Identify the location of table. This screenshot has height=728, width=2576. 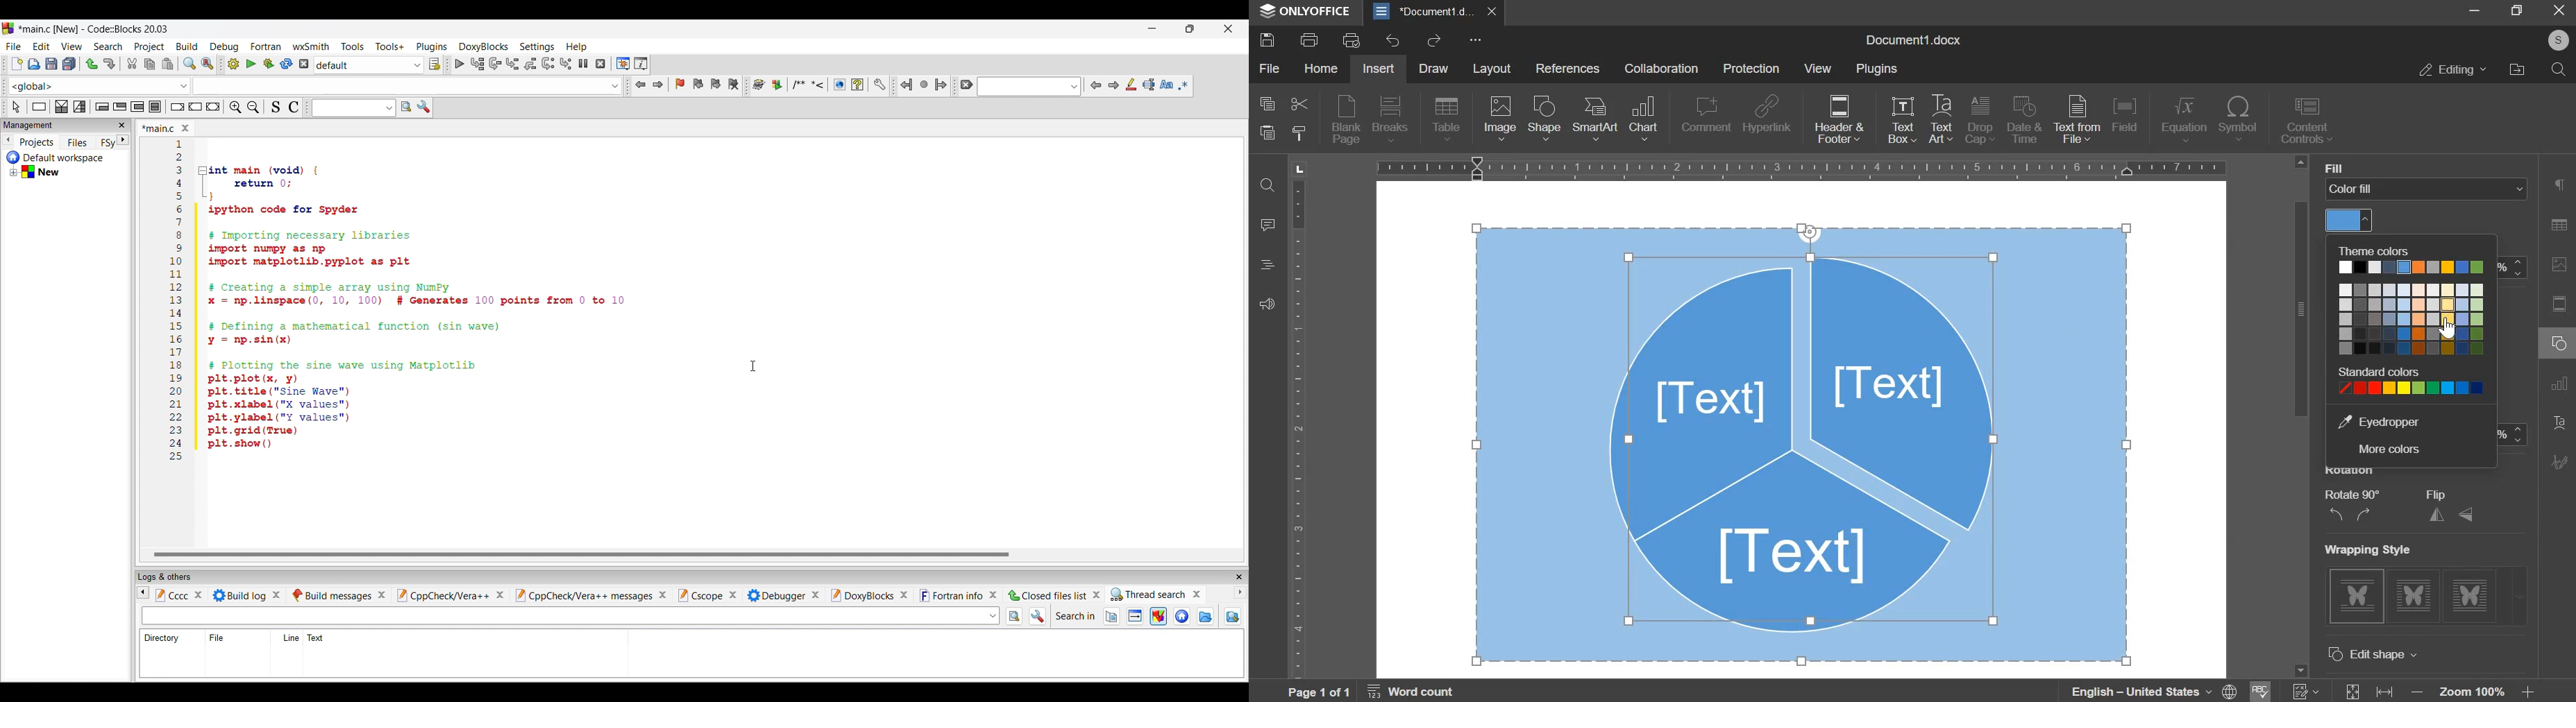
(1447, 120).